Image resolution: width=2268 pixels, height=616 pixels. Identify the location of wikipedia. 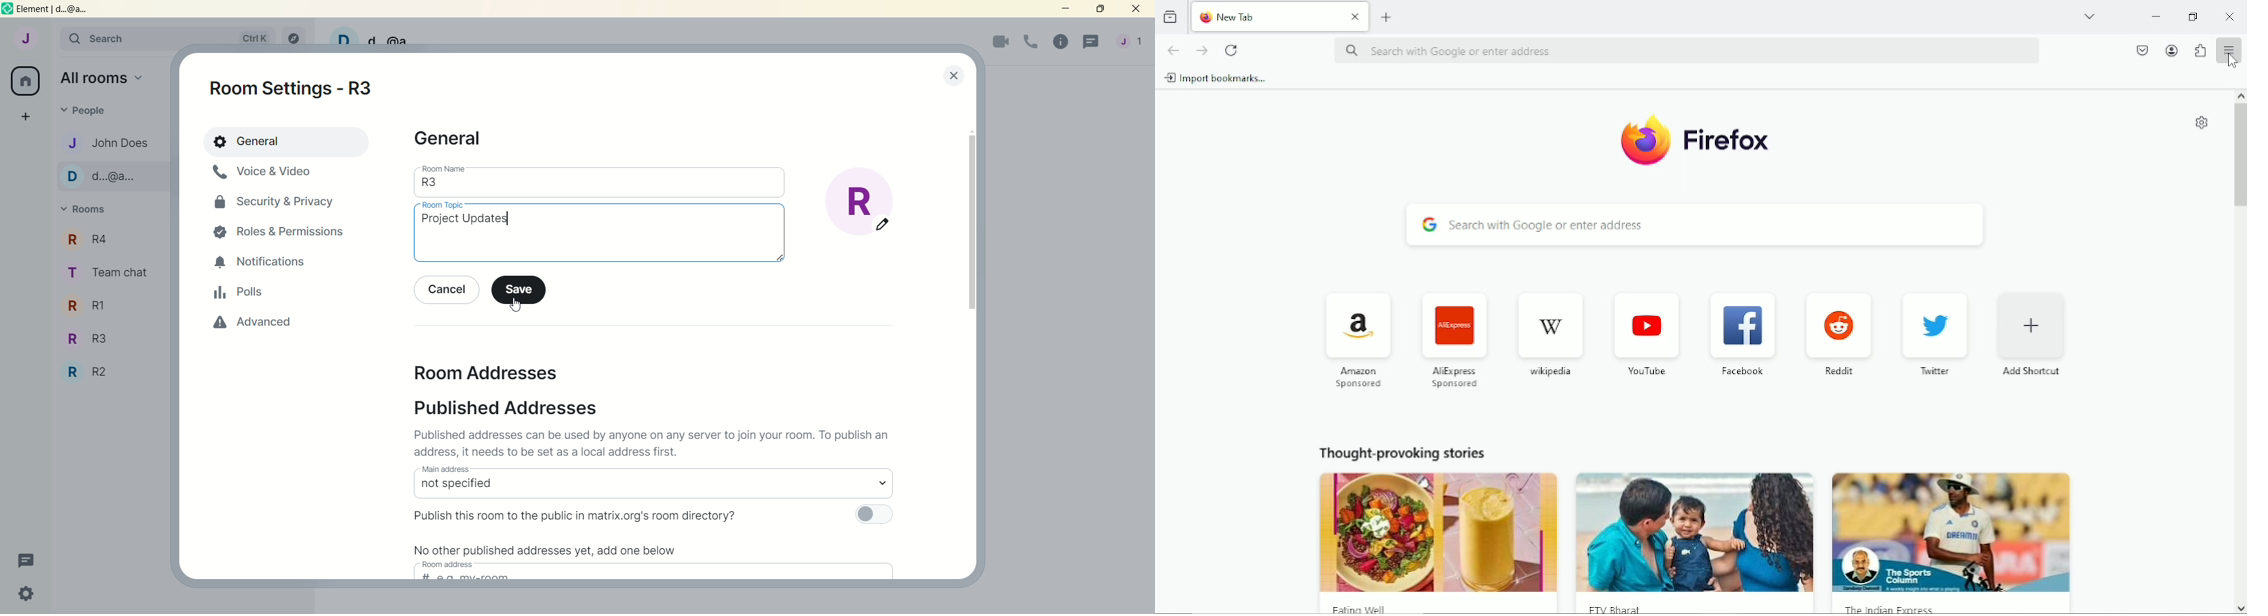
(1548, 373).